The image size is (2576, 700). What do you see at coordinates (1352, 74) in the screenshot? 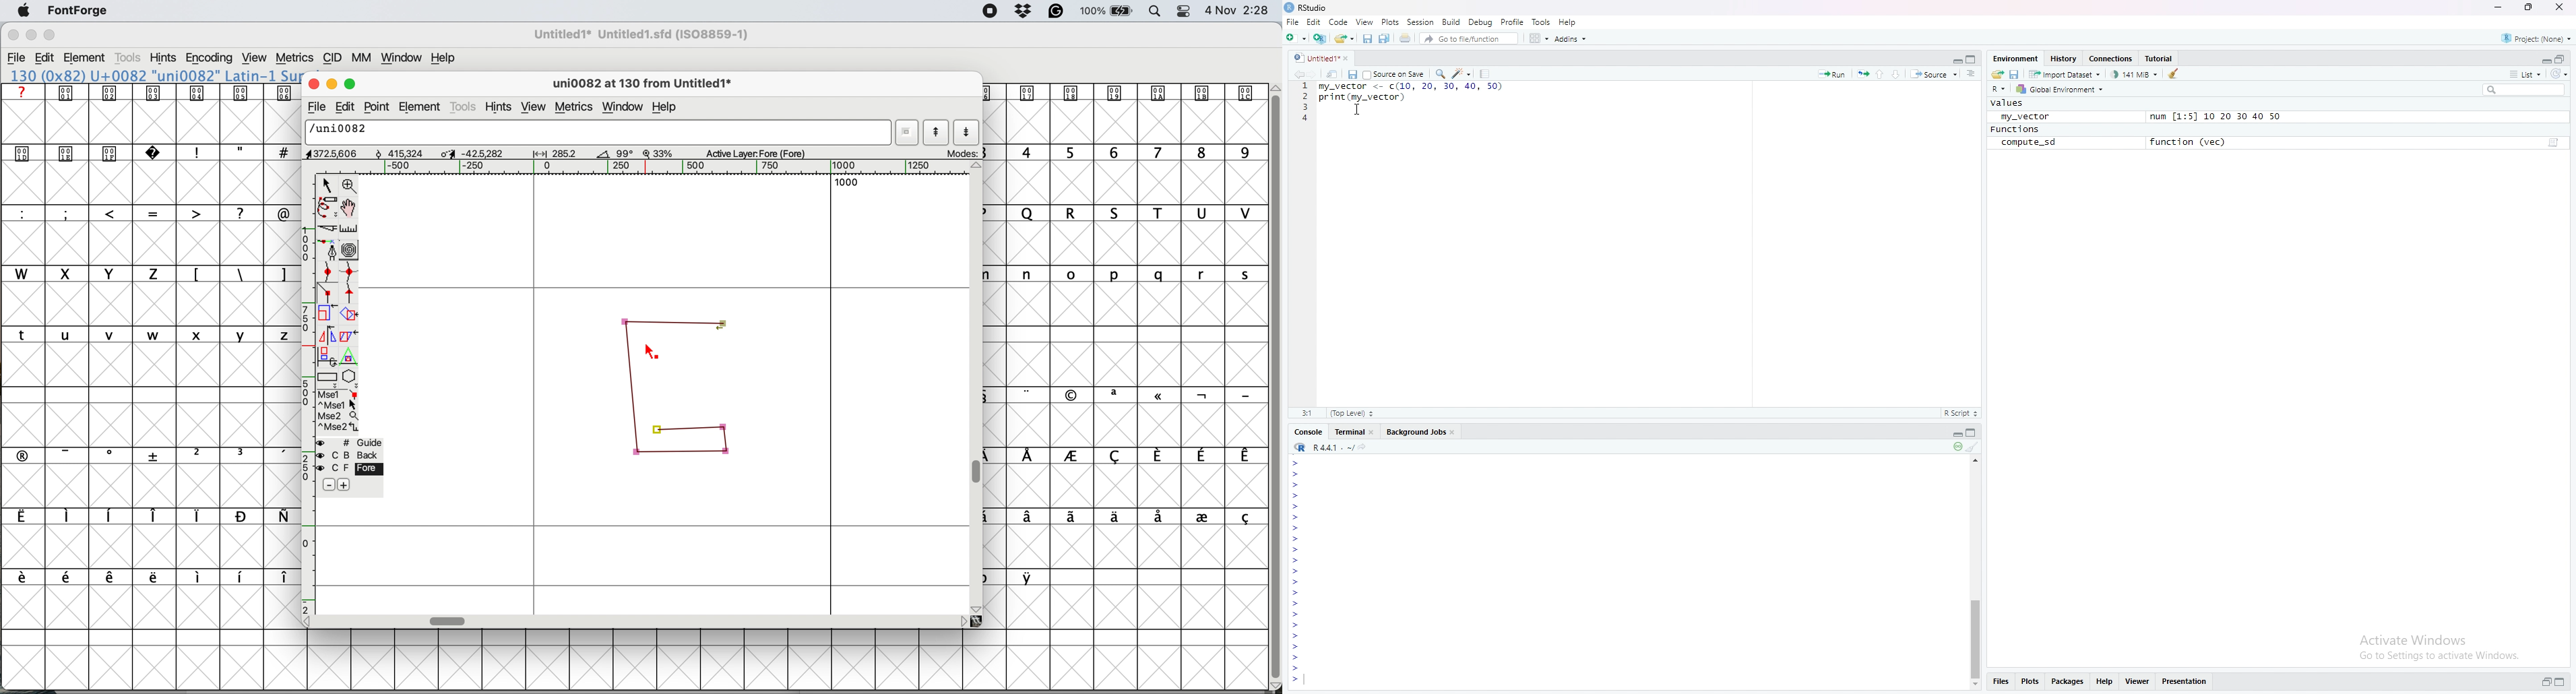
I see `Save current document (Ctrl + S)` at bounding box center [1352, 74].